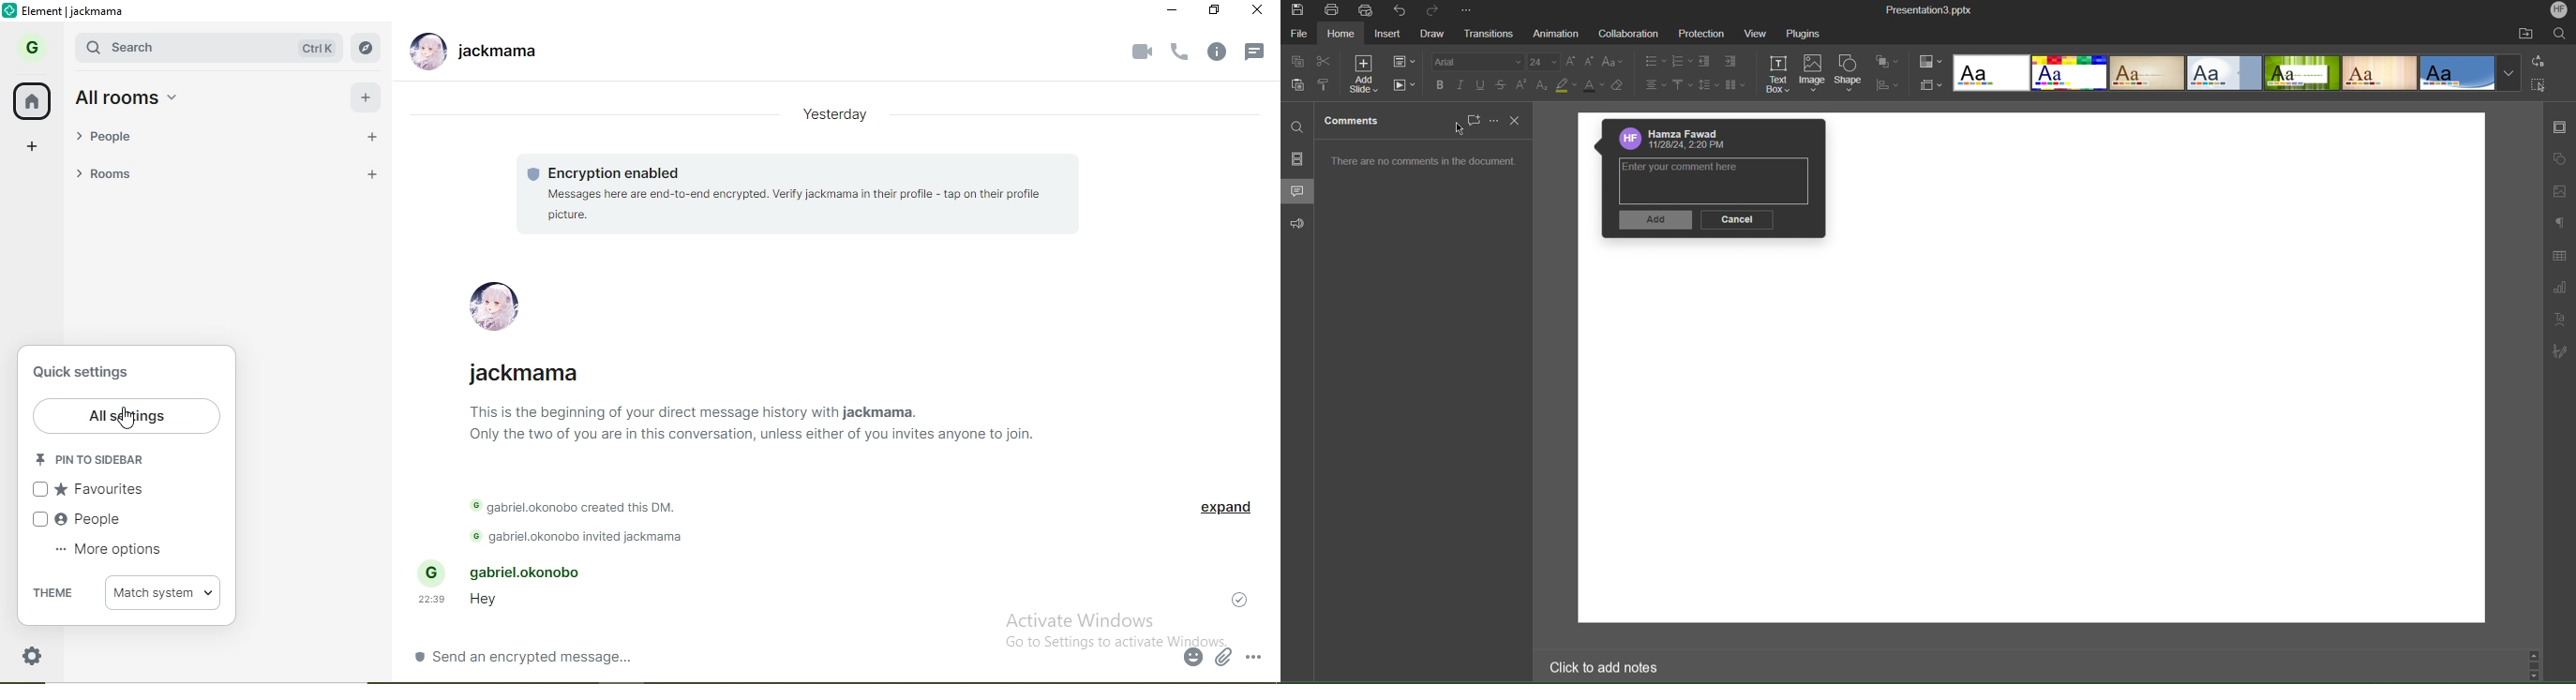  Describe the element at coordinates (1471, 120) in the screenshot. I see `New Comment` at that location.